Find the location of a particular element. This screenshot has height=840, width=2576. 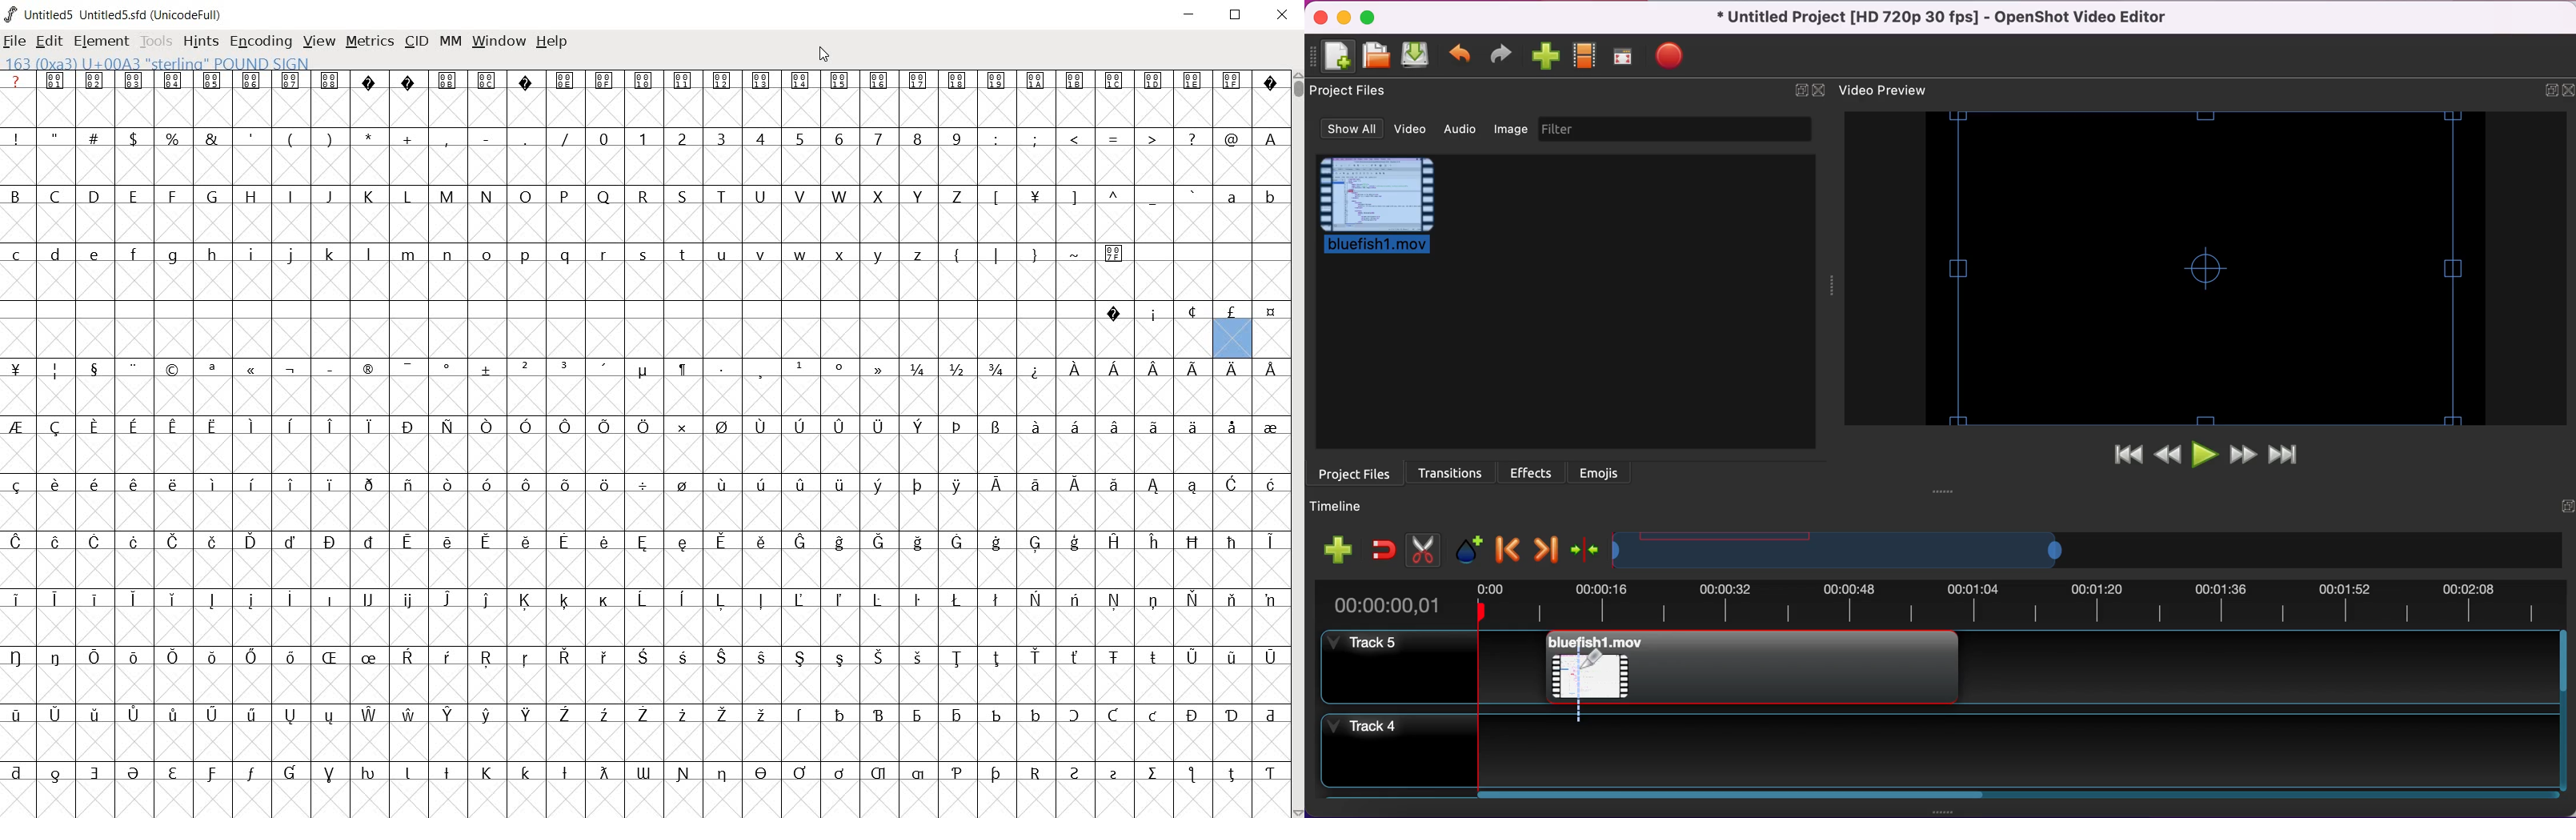

{ is located at coordinates (956, 255).